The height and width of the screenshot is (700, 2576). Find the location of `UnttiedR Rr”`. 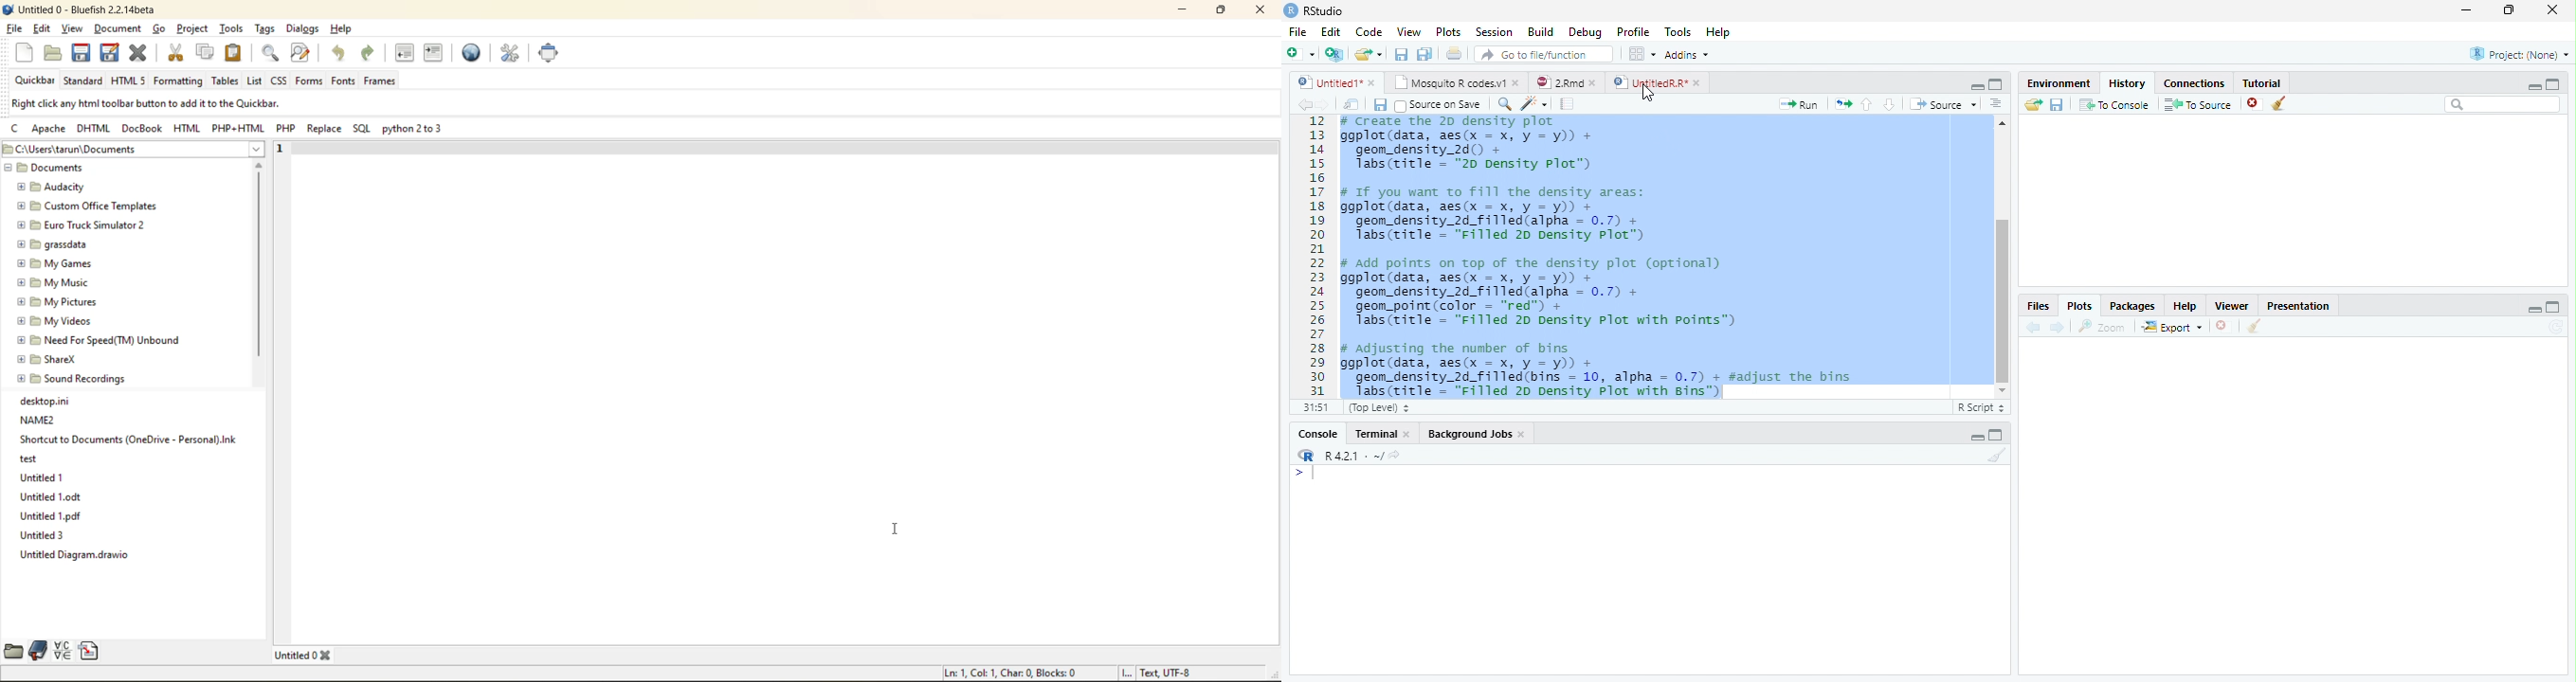

UnttiedR Rr” is located at coordinates (1648, 81).